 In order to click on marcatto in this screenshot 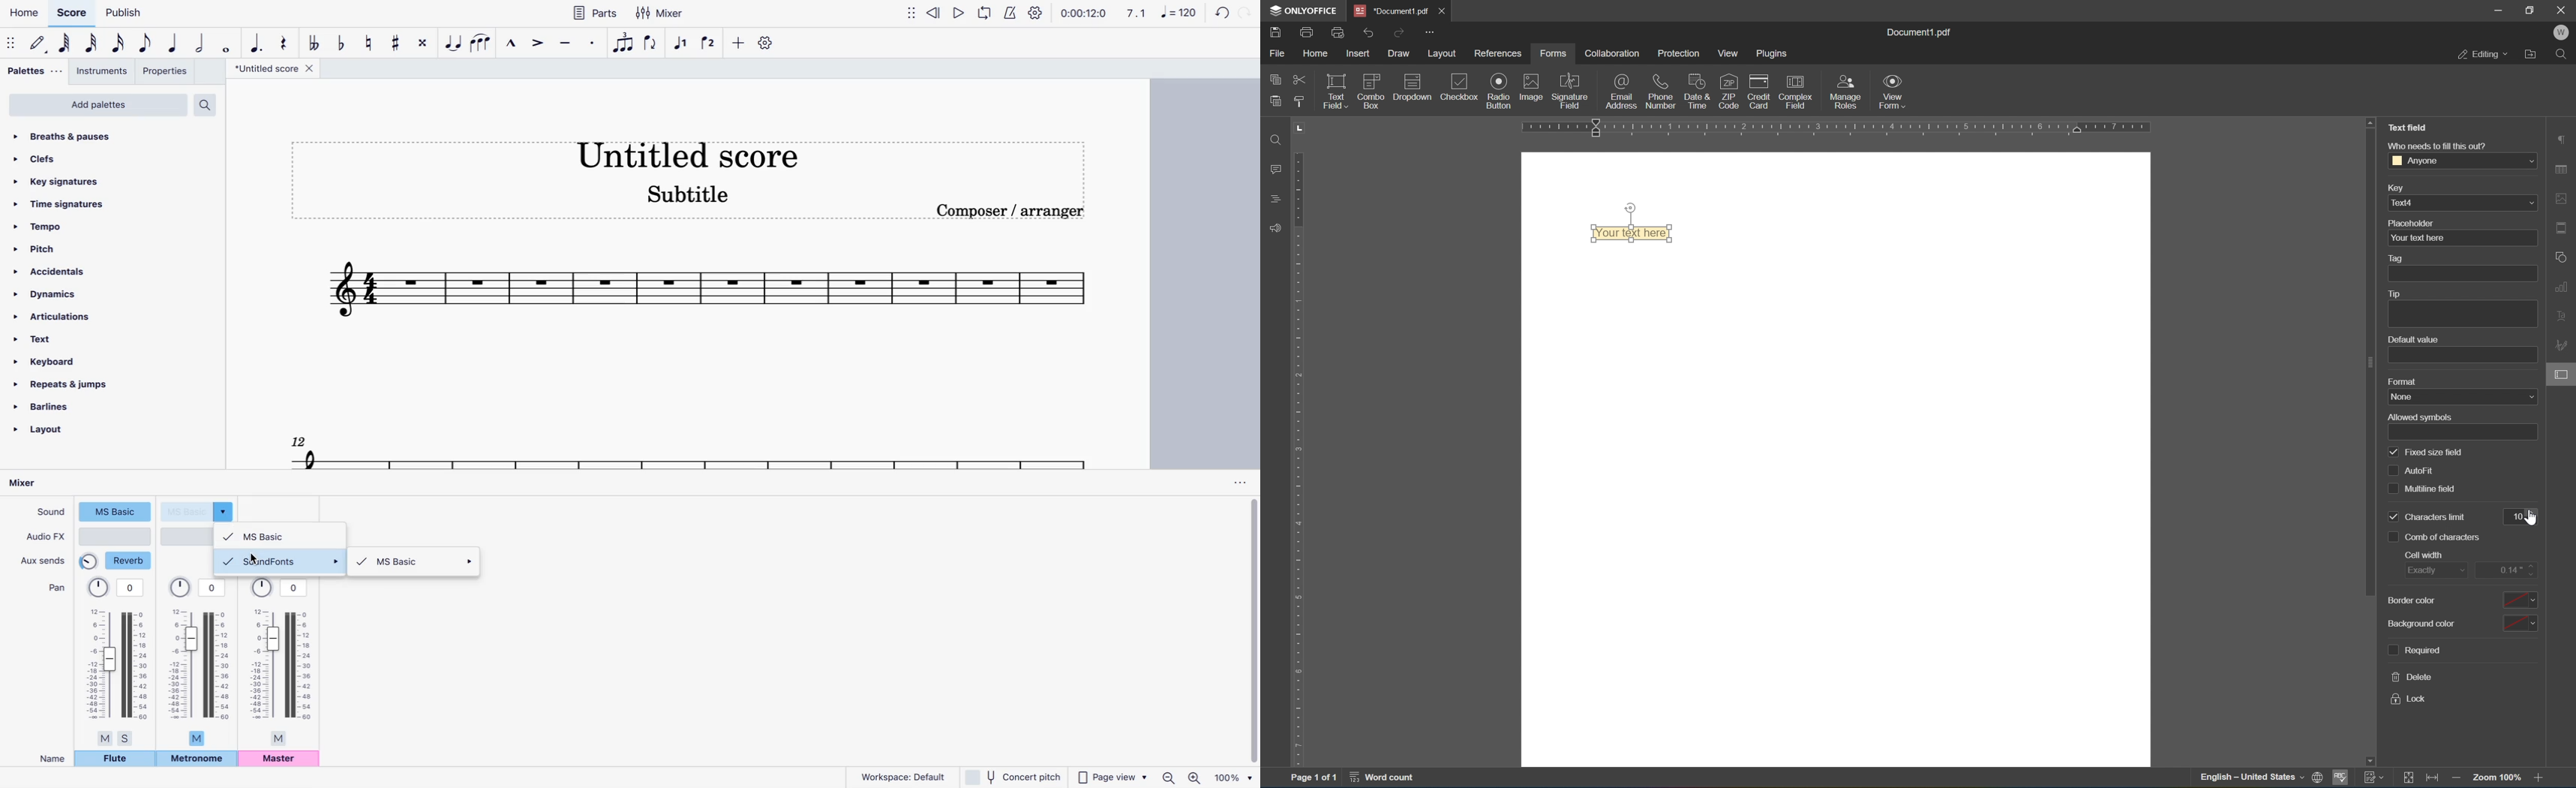, I will do `click(511, 44)`.